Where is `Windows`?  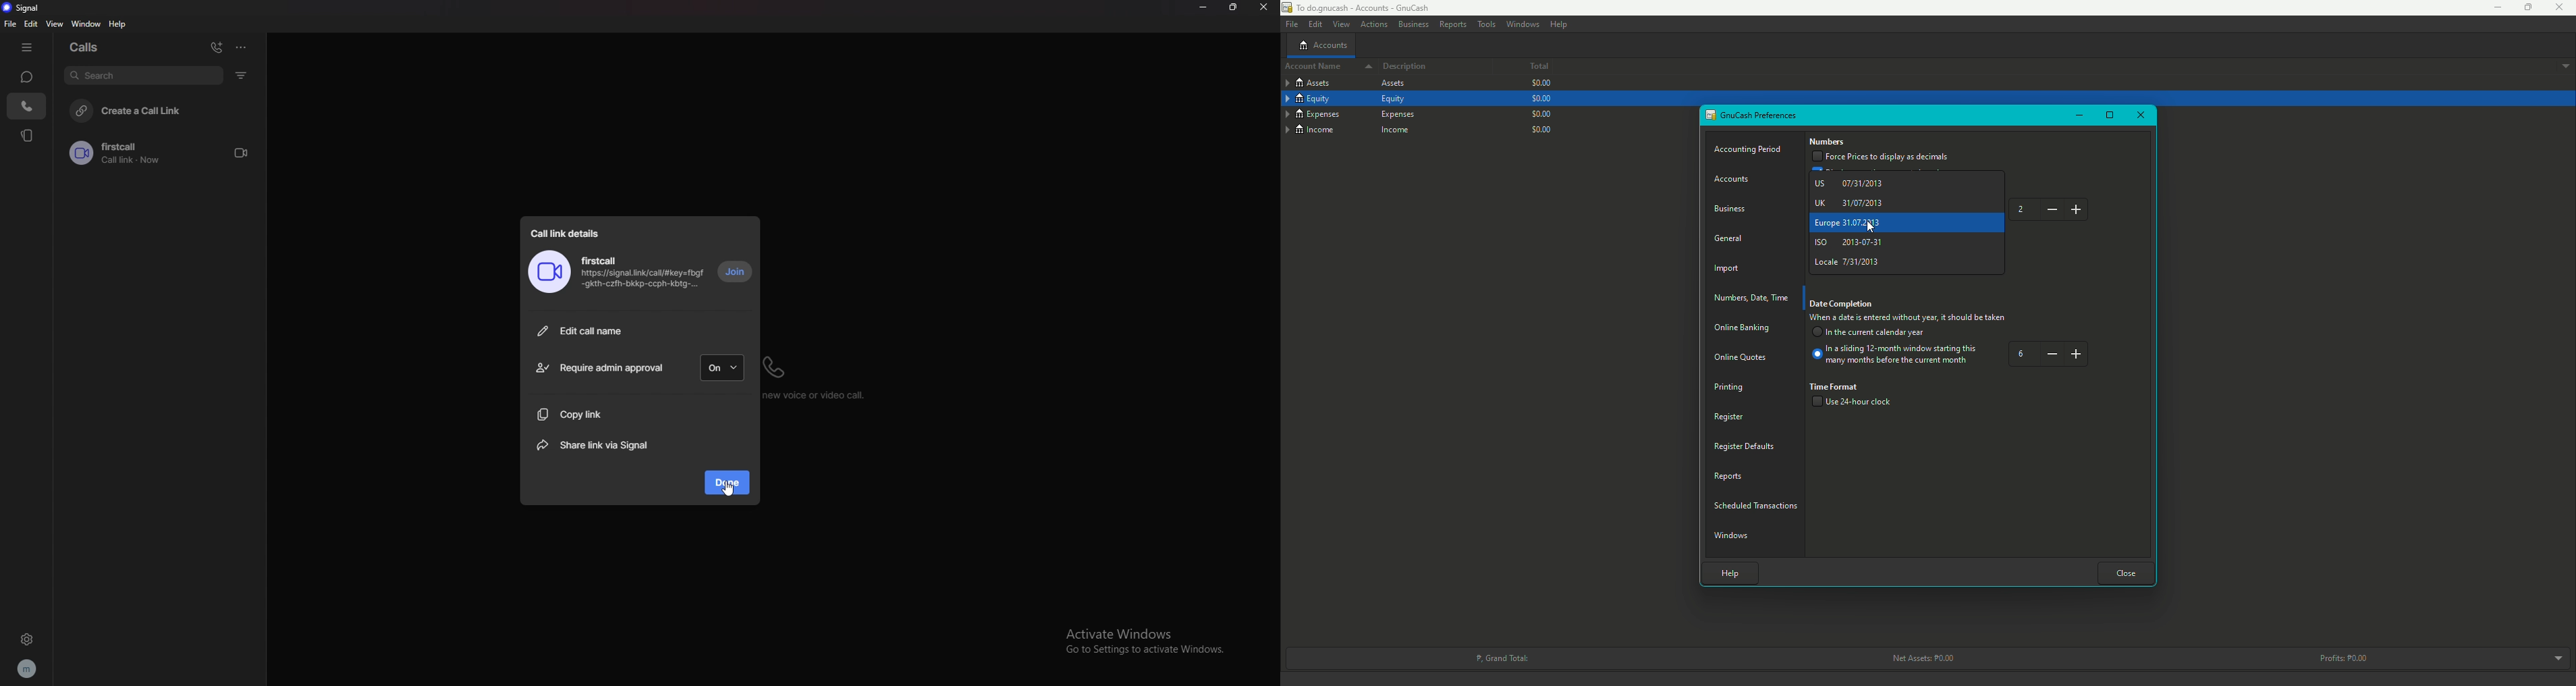
Windows is located at coordinates (1734, 534).